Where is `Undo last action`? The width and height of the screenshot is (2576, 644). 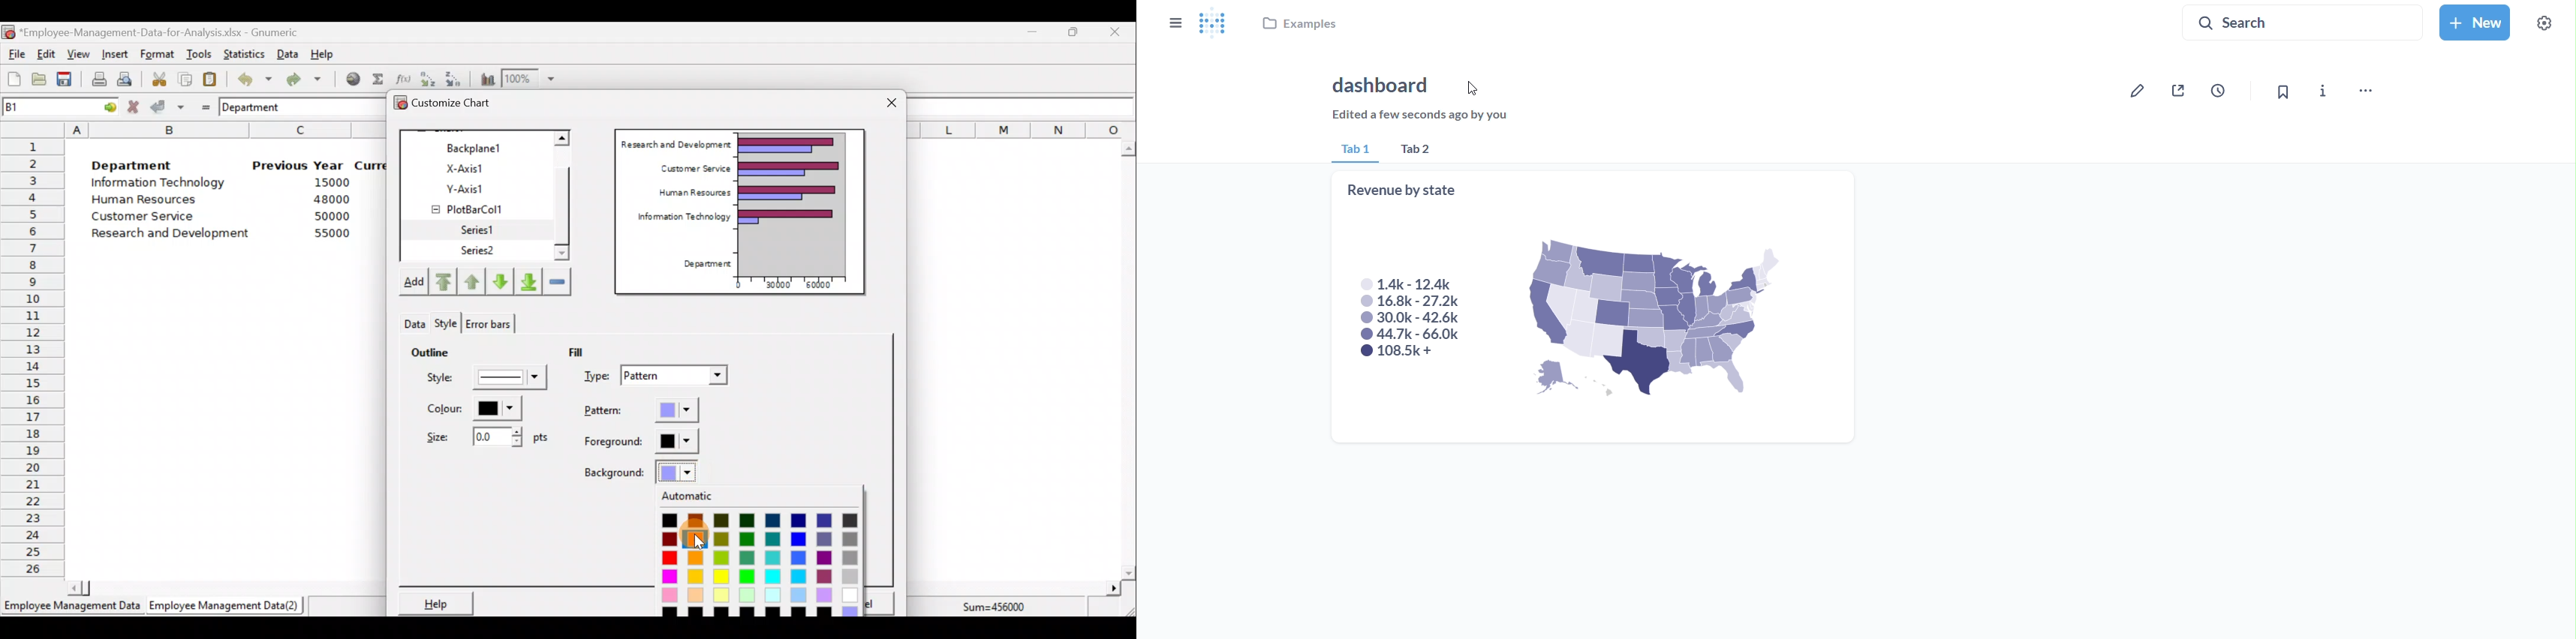
Undo last action is located at coordinates (248, 76).